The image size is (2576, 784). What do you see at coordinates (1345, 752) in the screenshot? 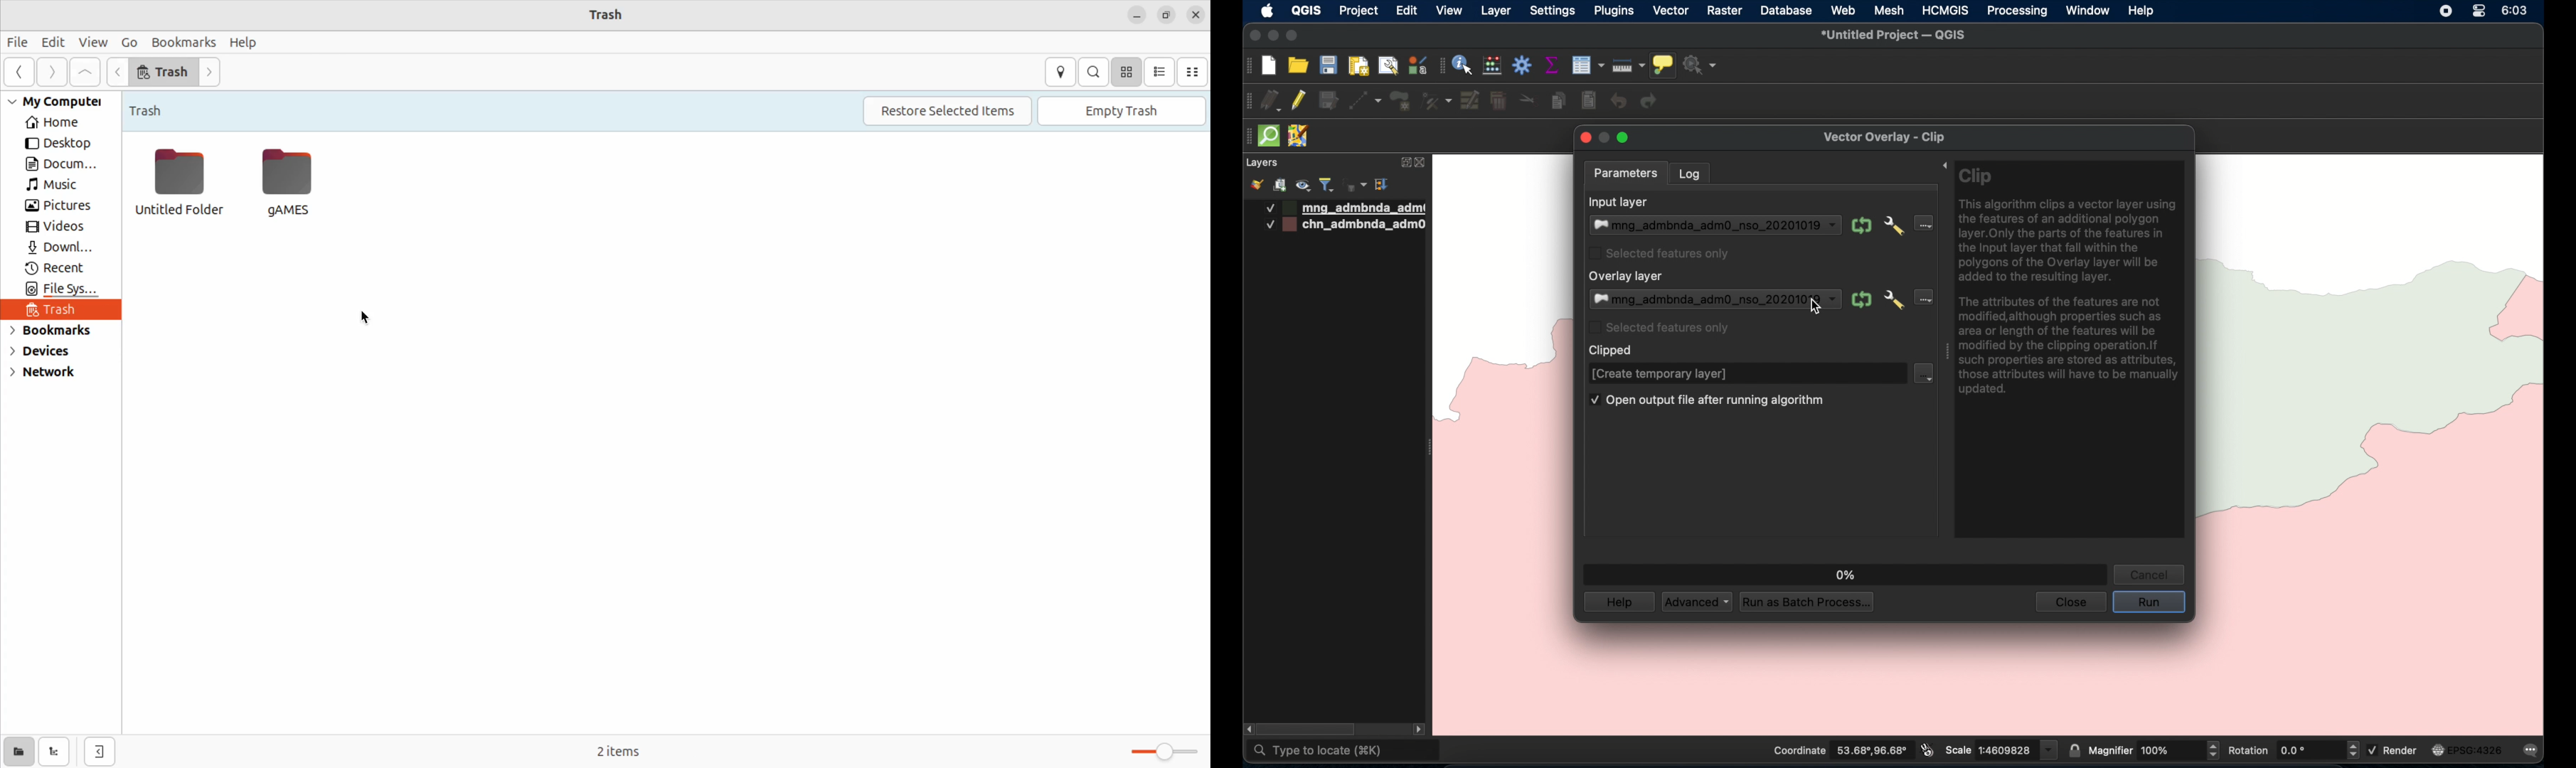
I see `type to locate` at bounding box center [1345, 752].